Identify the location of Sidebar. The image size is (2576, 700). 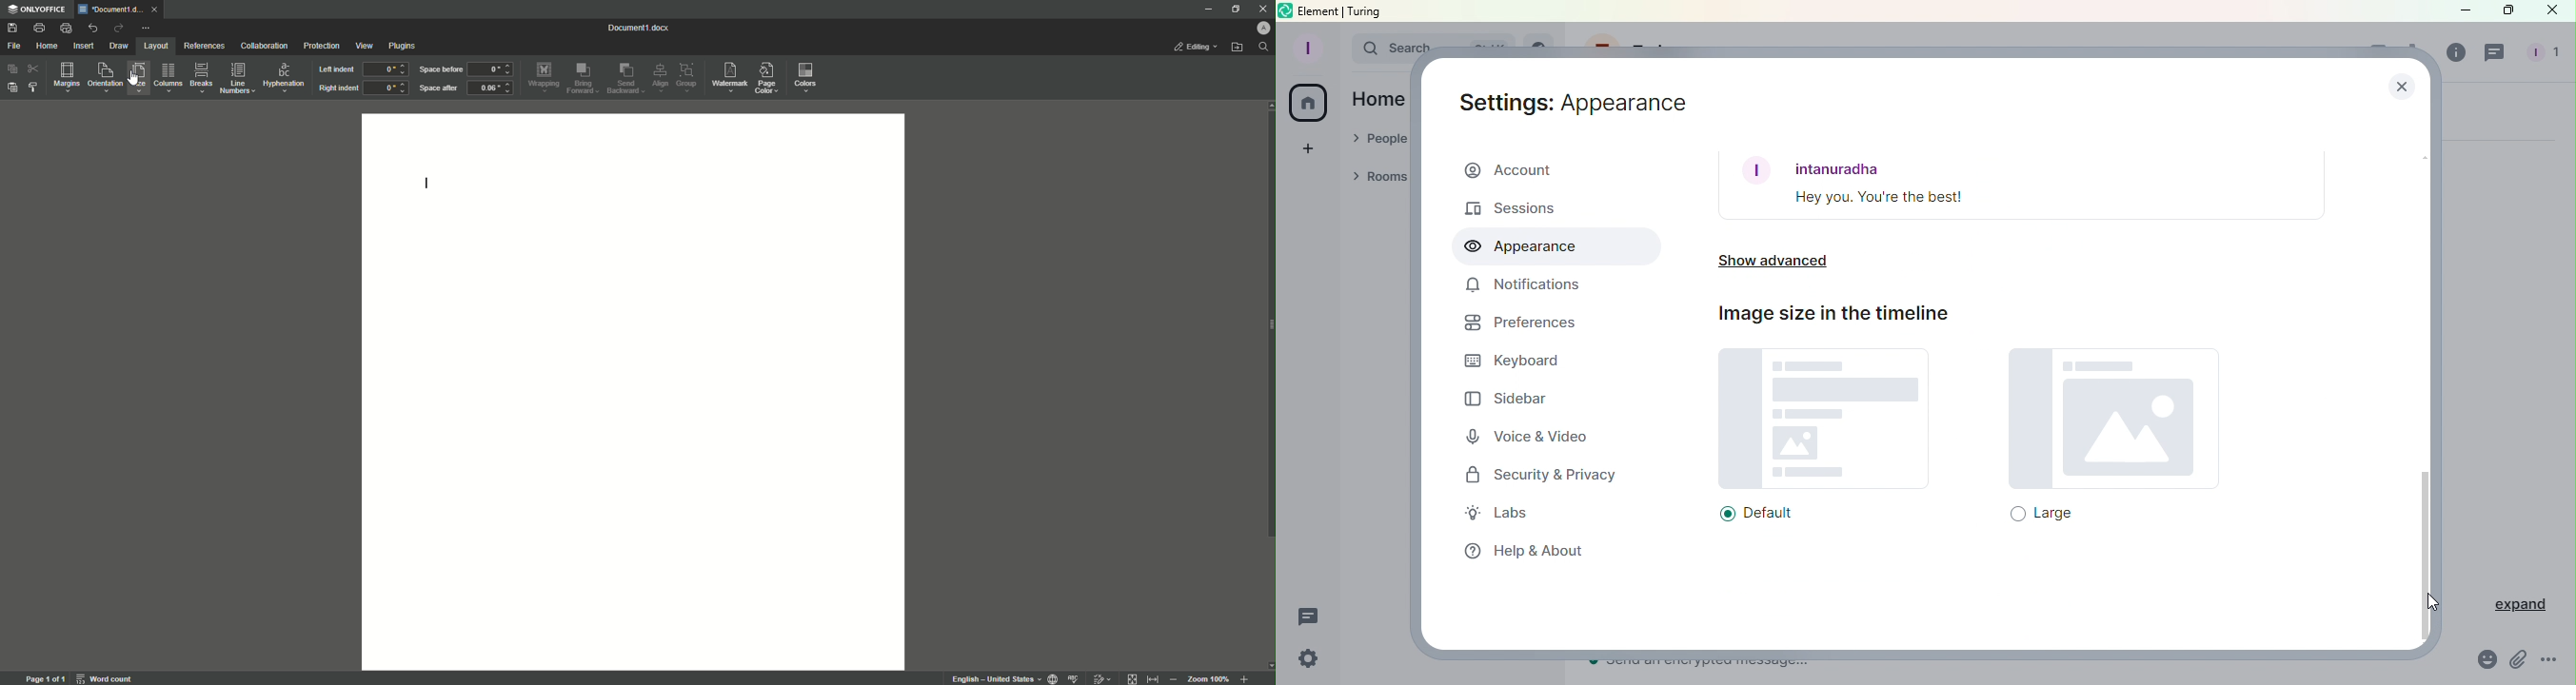
(1506, 398).